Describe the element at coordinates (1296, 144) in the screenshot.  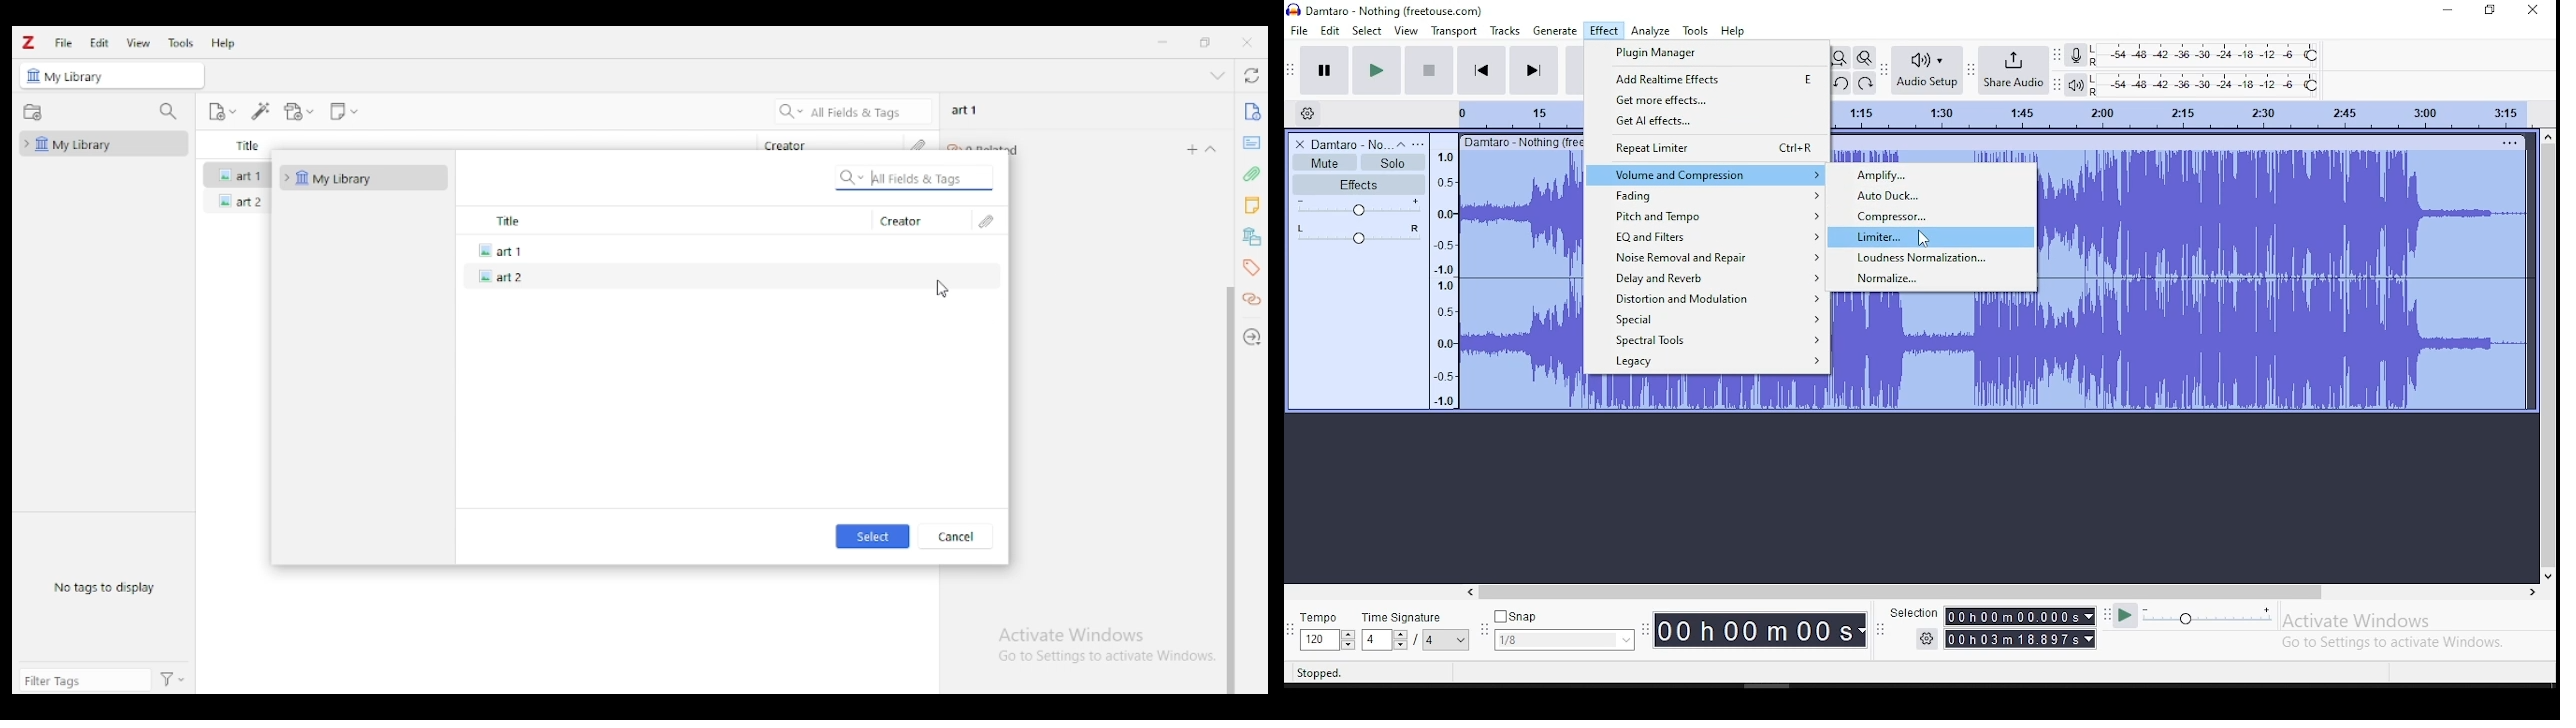
I see `delete track` at that location.